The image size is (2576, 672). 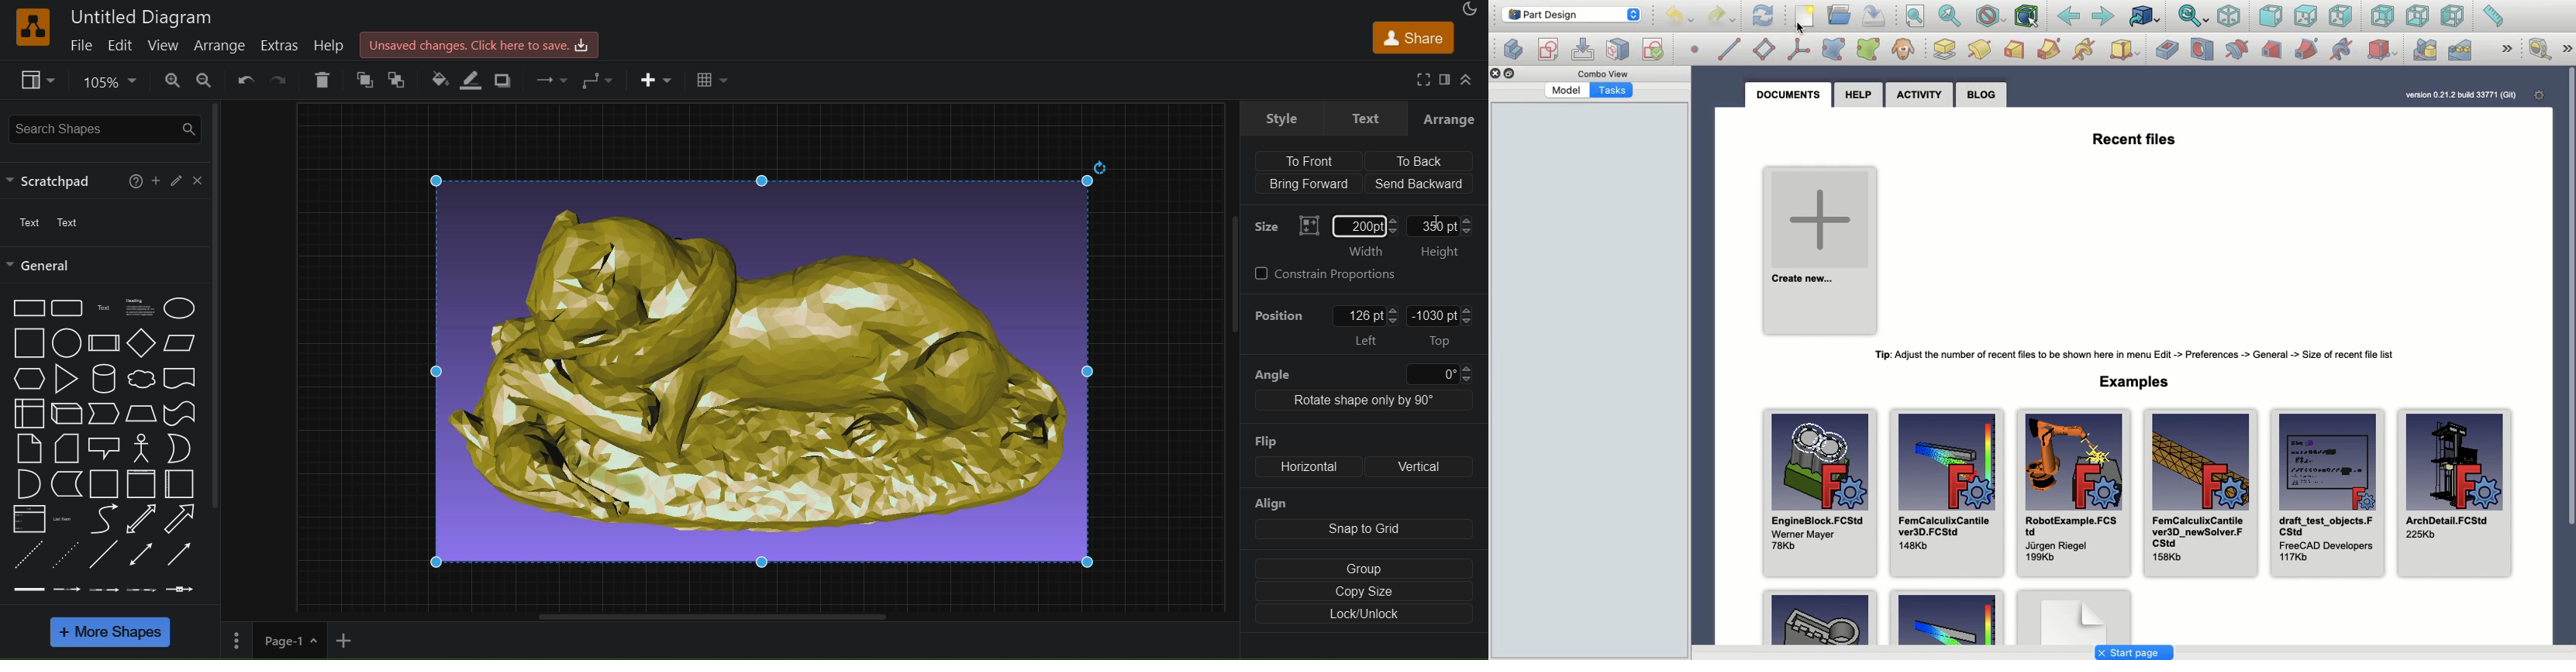 What do you see at coordinates (1411, 37) in the screenshot?
I see `share` at bounding box center [1411, 37].